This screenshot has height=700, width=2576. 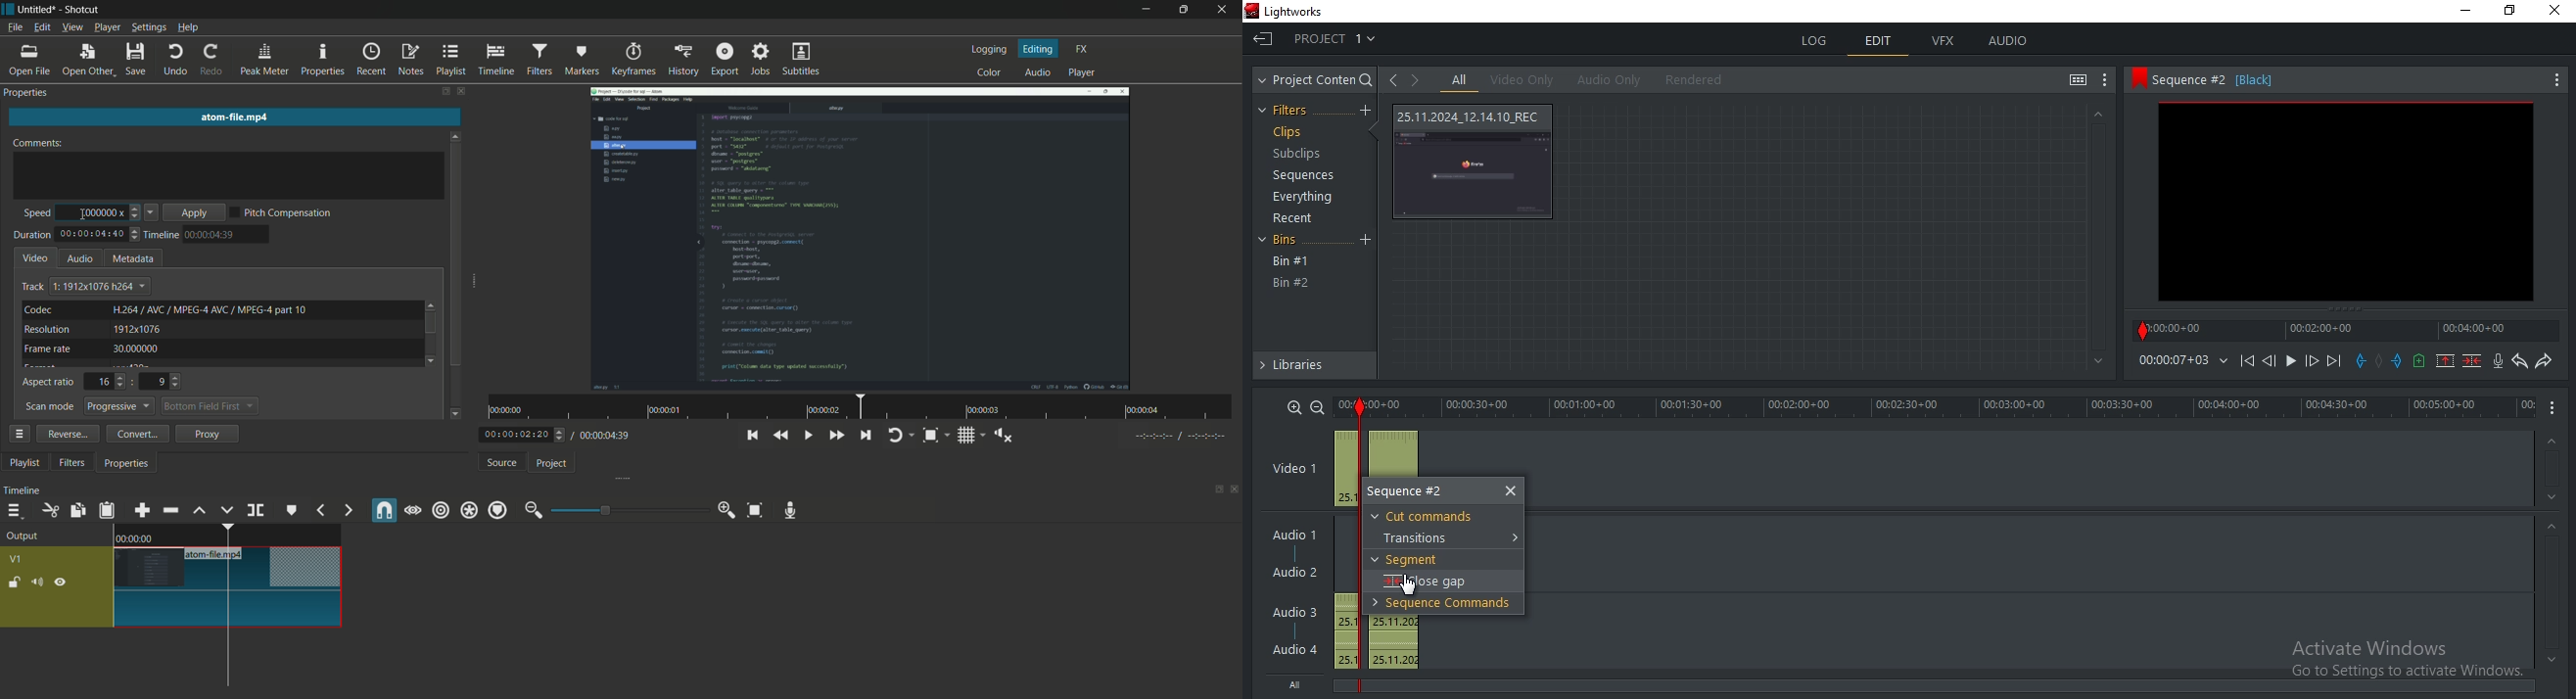 What do you see at coordinates (15, 583) in the screenshot?
I see `lock` at bounding box center [15, 583].